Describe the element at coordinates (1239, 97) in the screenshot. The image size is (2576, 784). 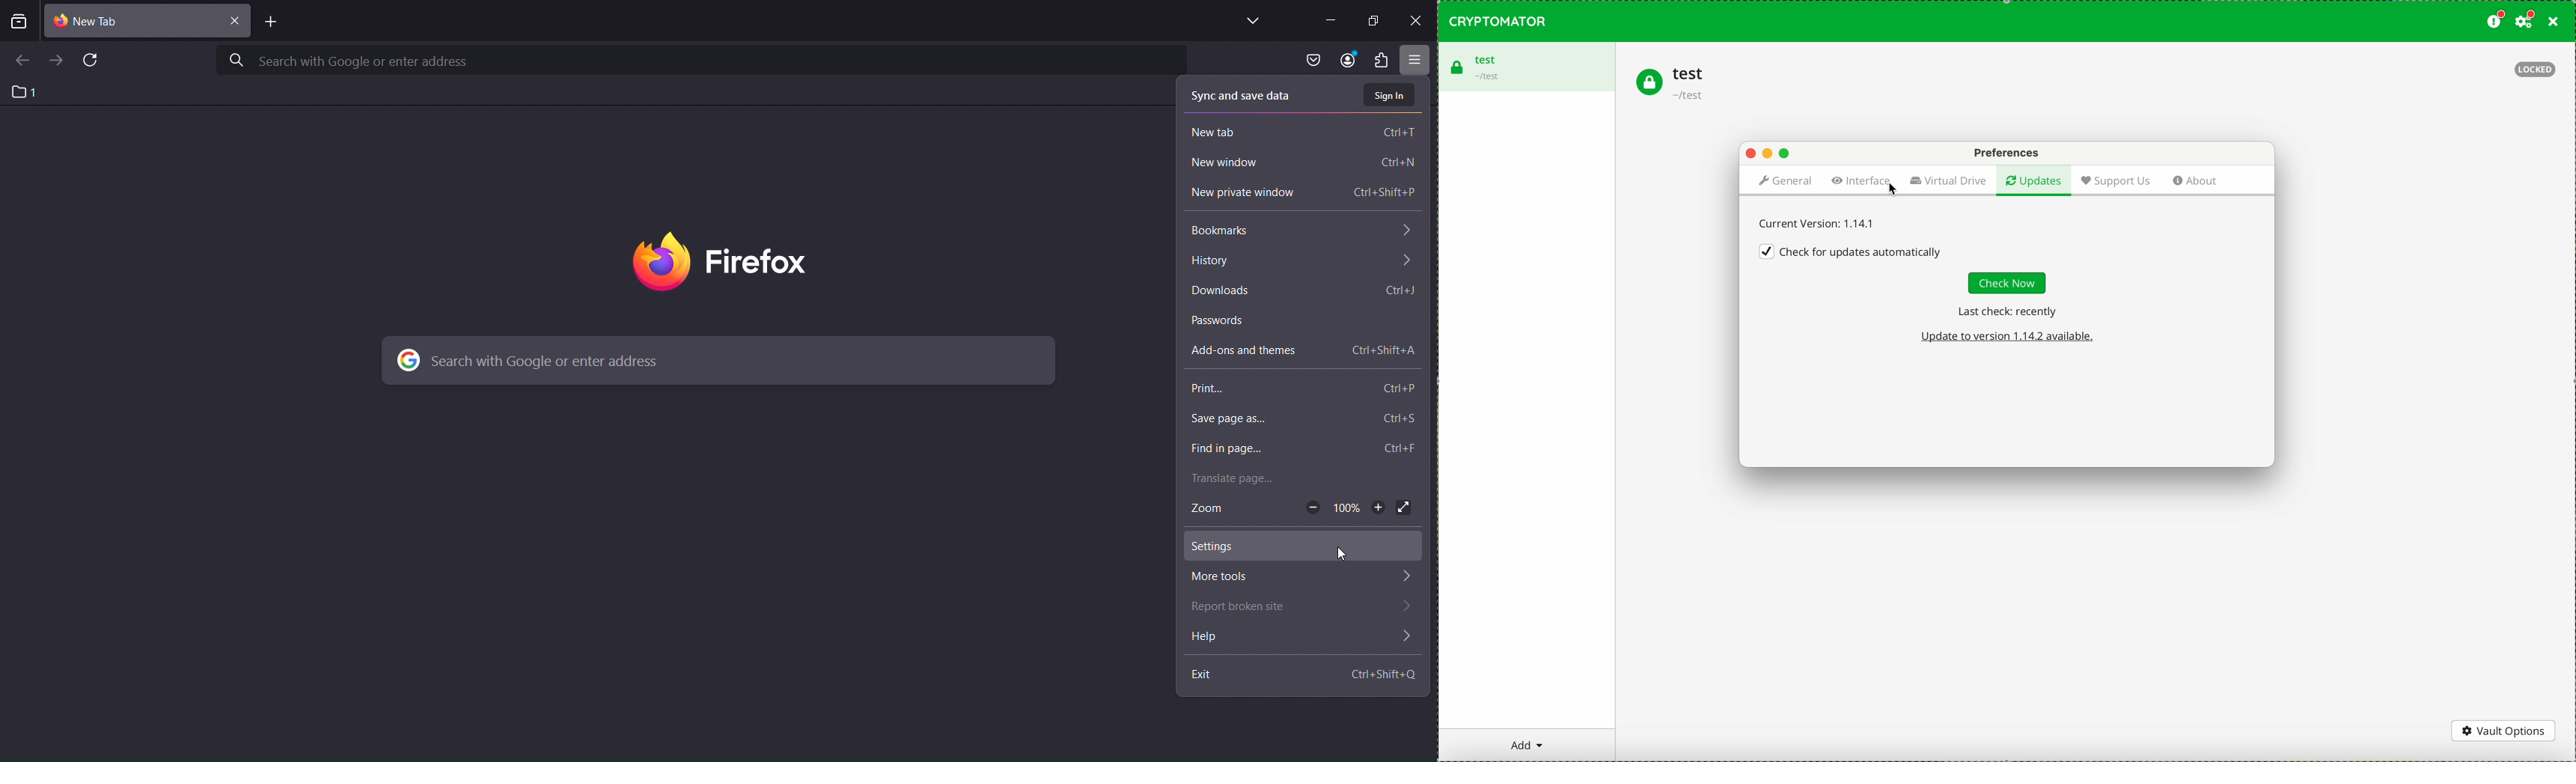
I see `sync and save data` at that location.